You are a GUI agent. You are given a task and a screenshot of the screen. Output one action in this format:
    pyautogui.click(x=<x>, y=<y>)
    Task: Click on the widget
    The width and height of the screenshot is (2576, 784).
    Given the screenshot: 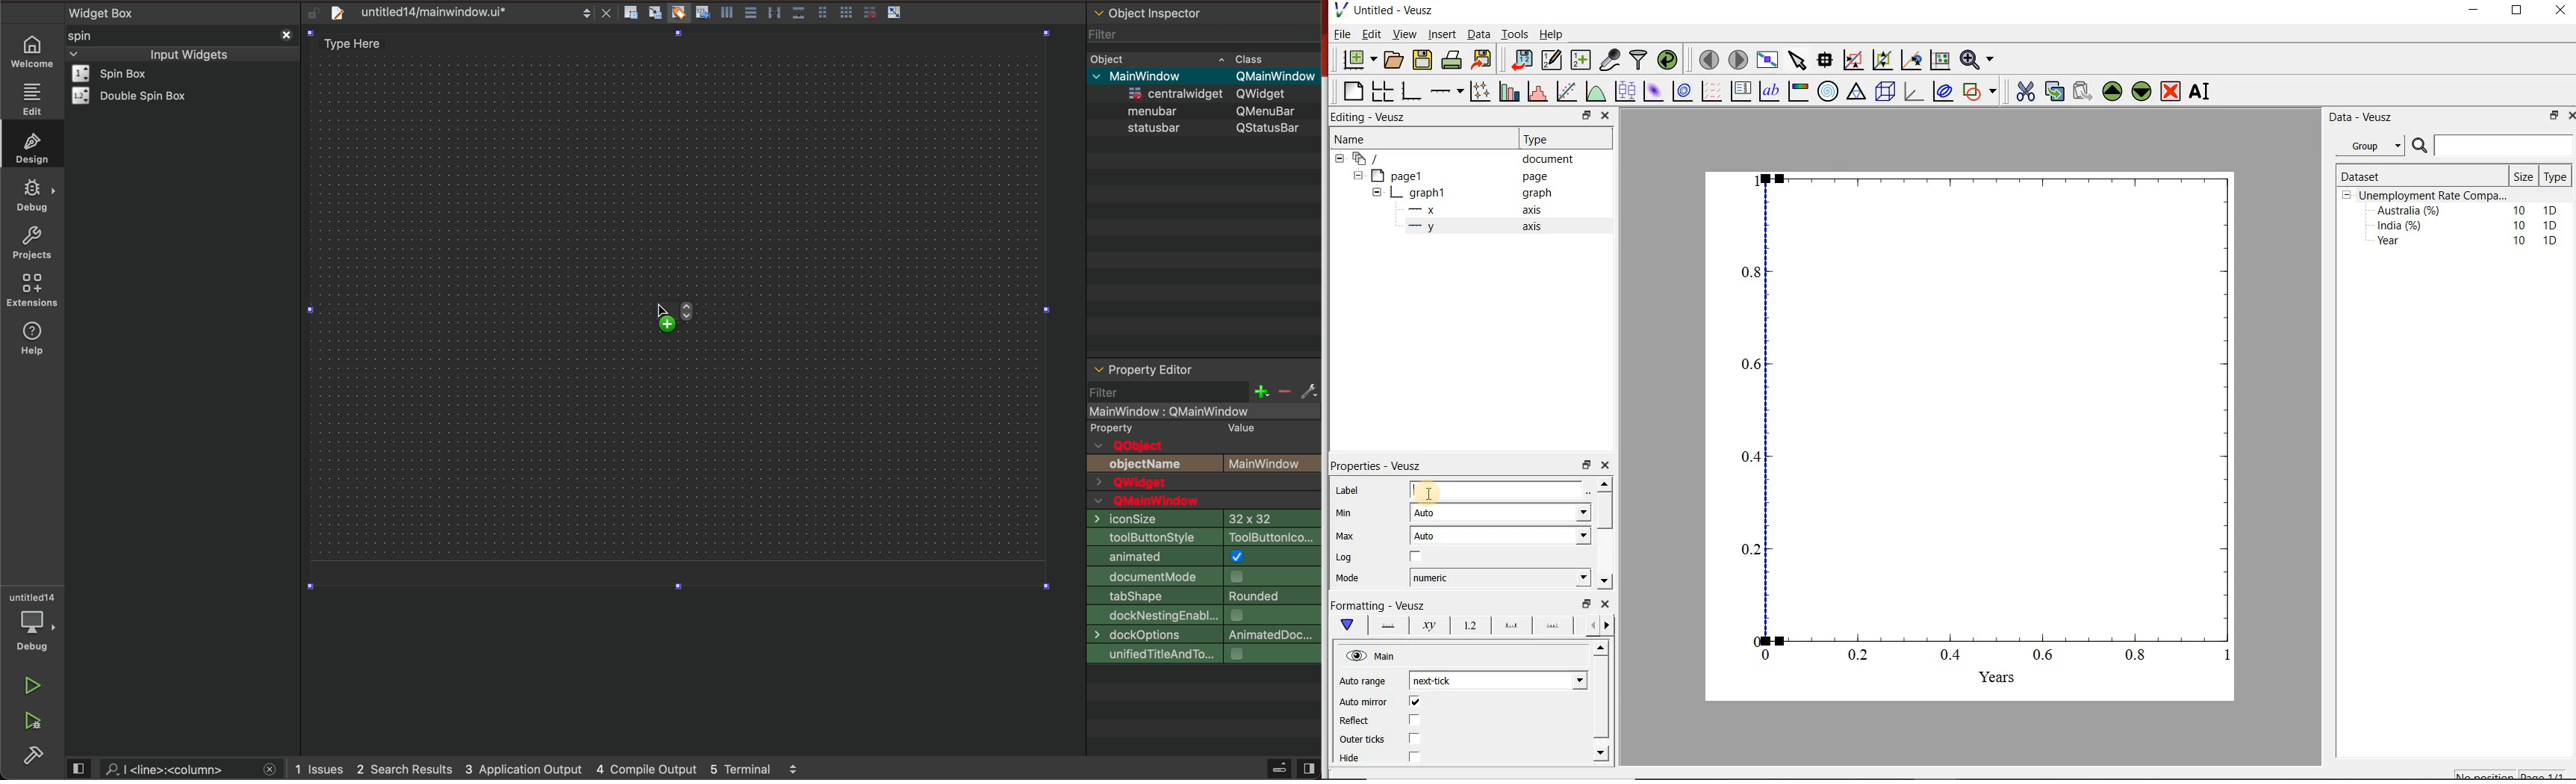 What is the action you would take?
    pyautogui.click(x=135, y=96)
    